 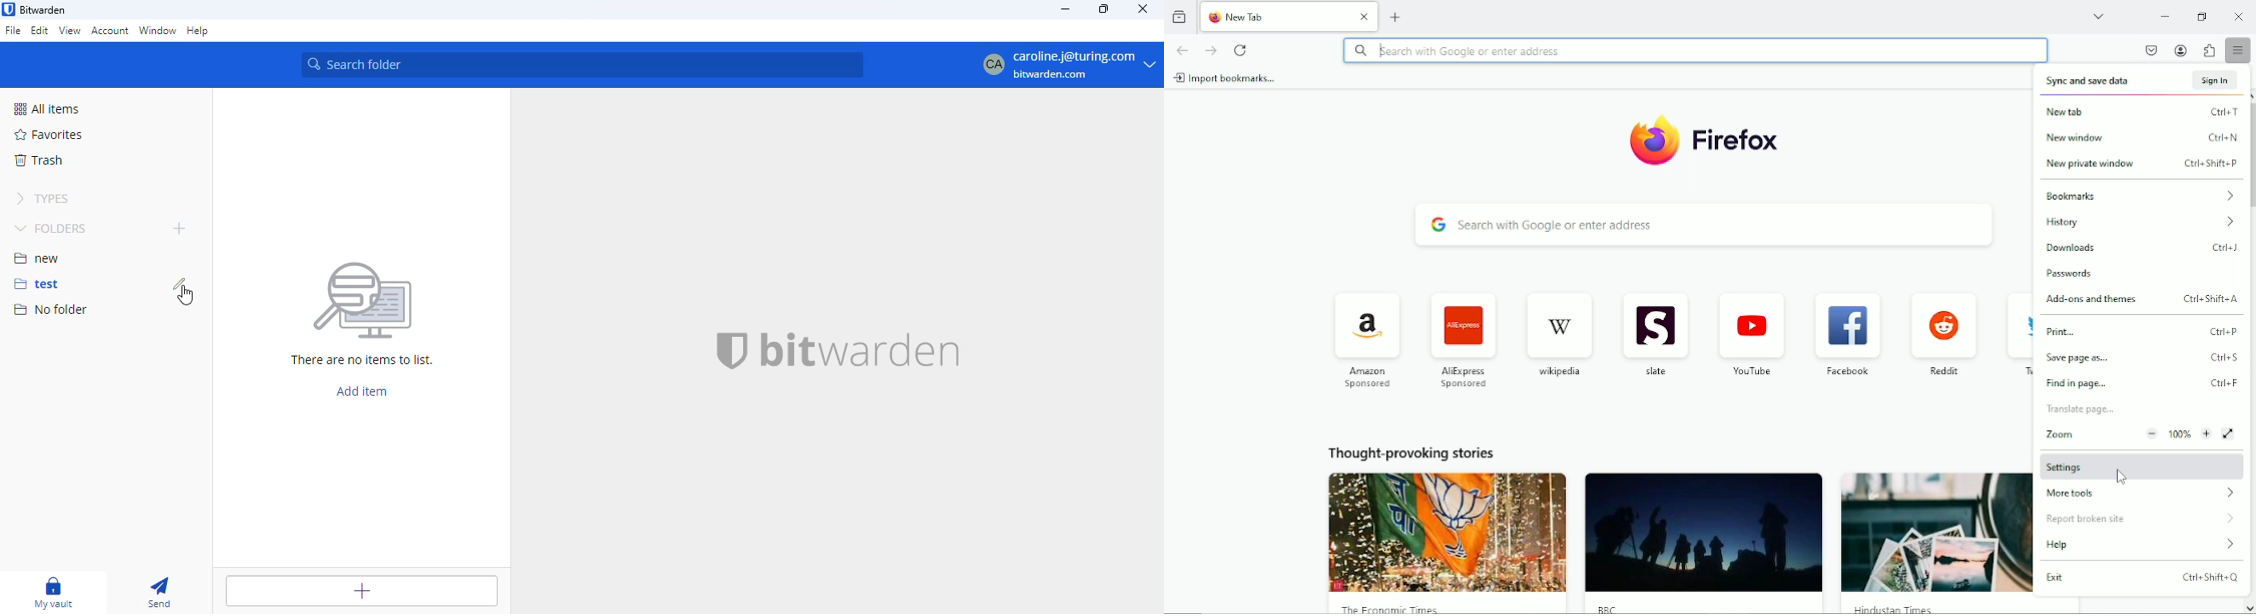 I want to click on trash, so click(x=40, y=160).